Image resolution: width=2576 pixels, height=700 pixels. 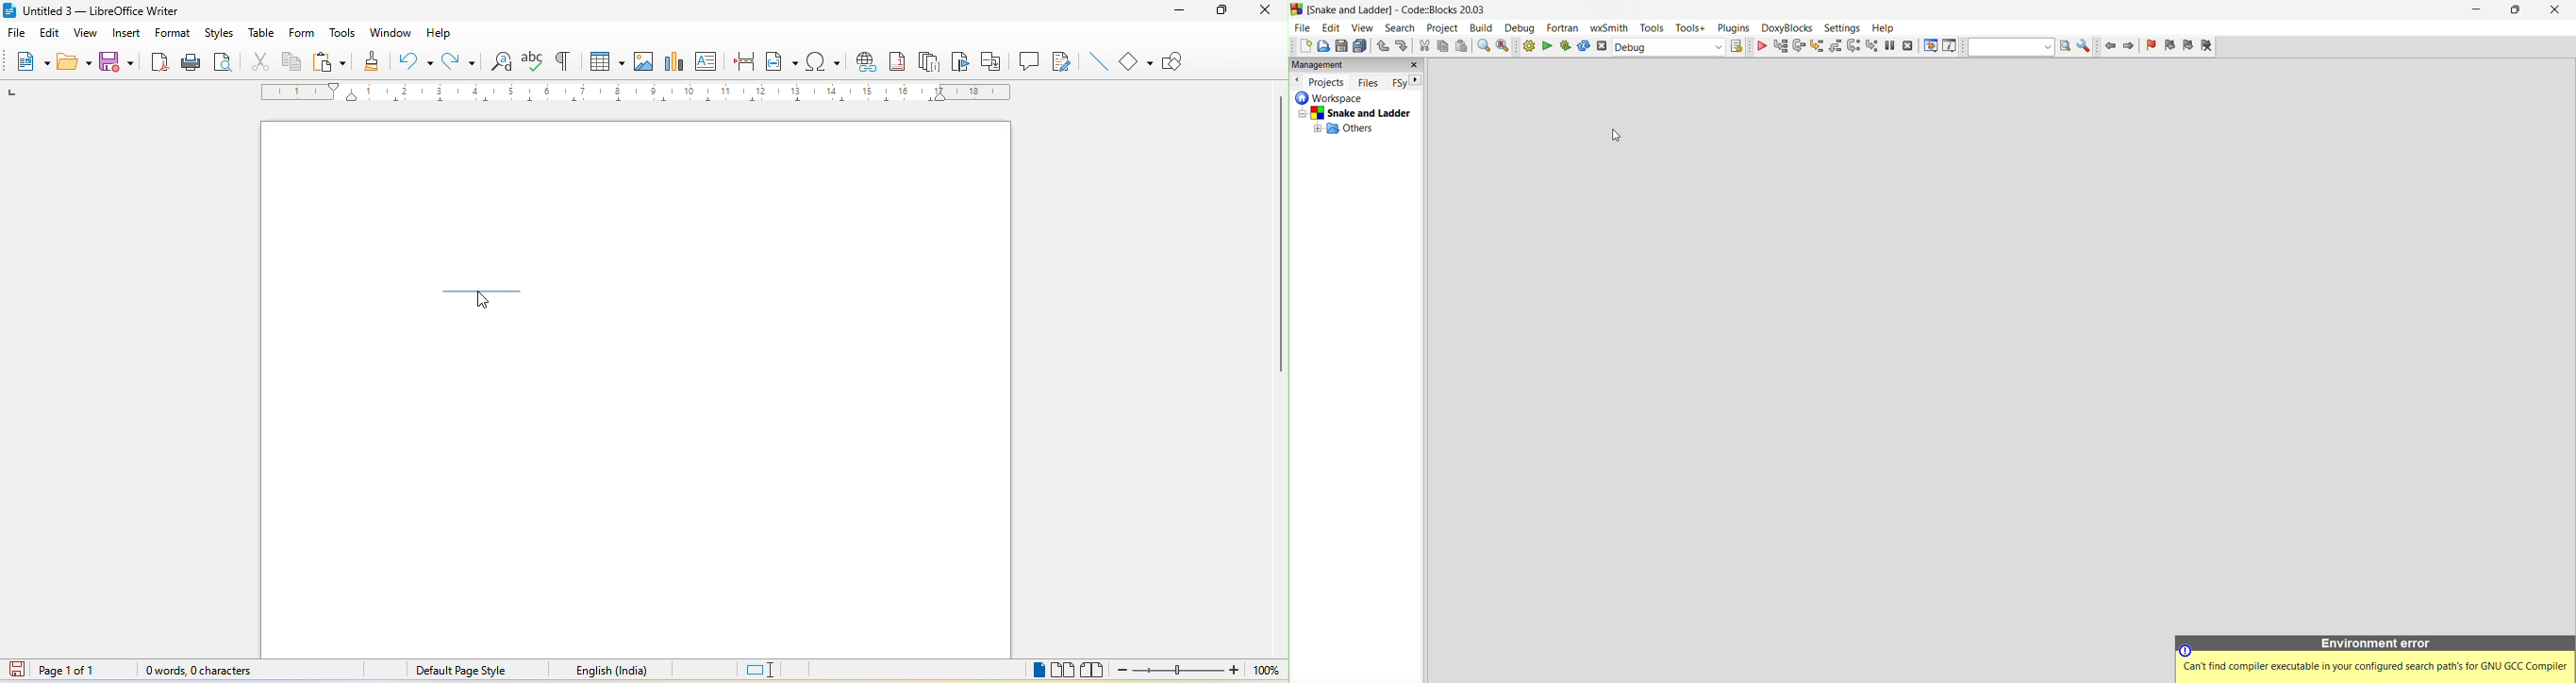 I want to click on paste, so click(x=329, y=61).